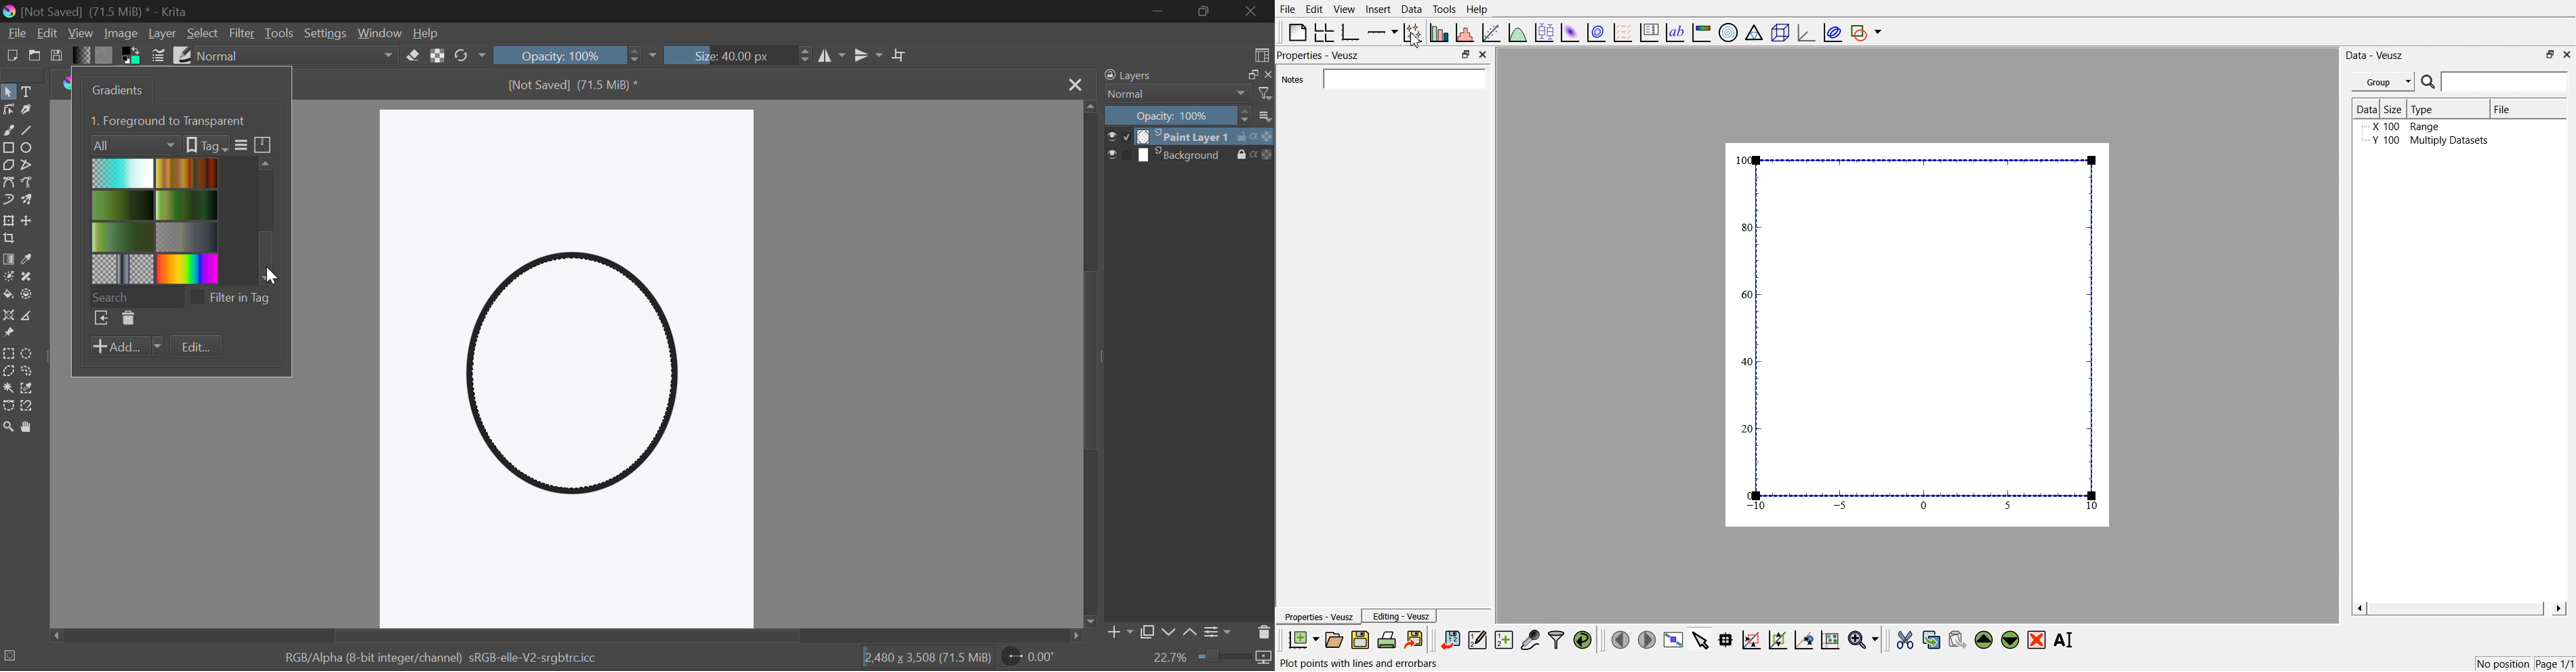 The width and height of the screenshot is (2576, 672). I want to click on 1. Foreground to Transparent, so click(170, 122).